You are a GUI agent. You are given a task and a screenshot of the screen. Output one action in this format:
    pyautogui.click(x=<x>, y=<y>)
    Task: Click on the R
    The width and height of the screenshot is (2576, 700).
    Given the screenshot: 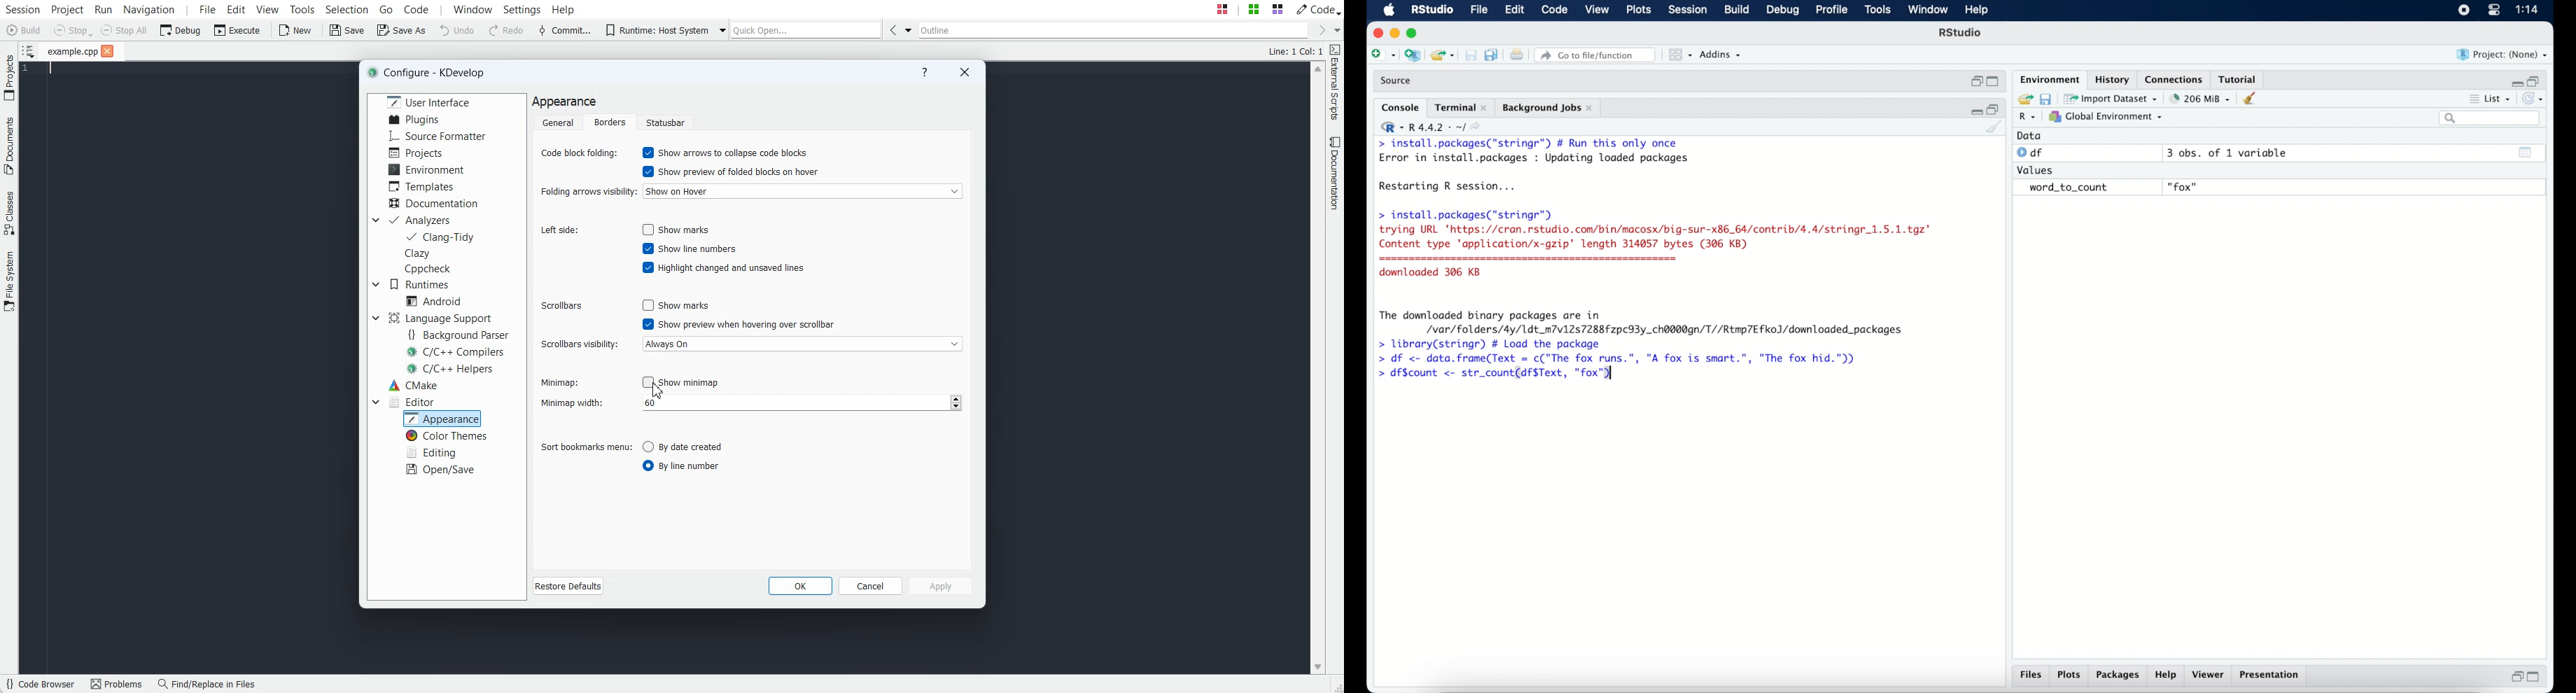 What is the action you would take?
    pyautogui.click(x=2028, y=117)
    